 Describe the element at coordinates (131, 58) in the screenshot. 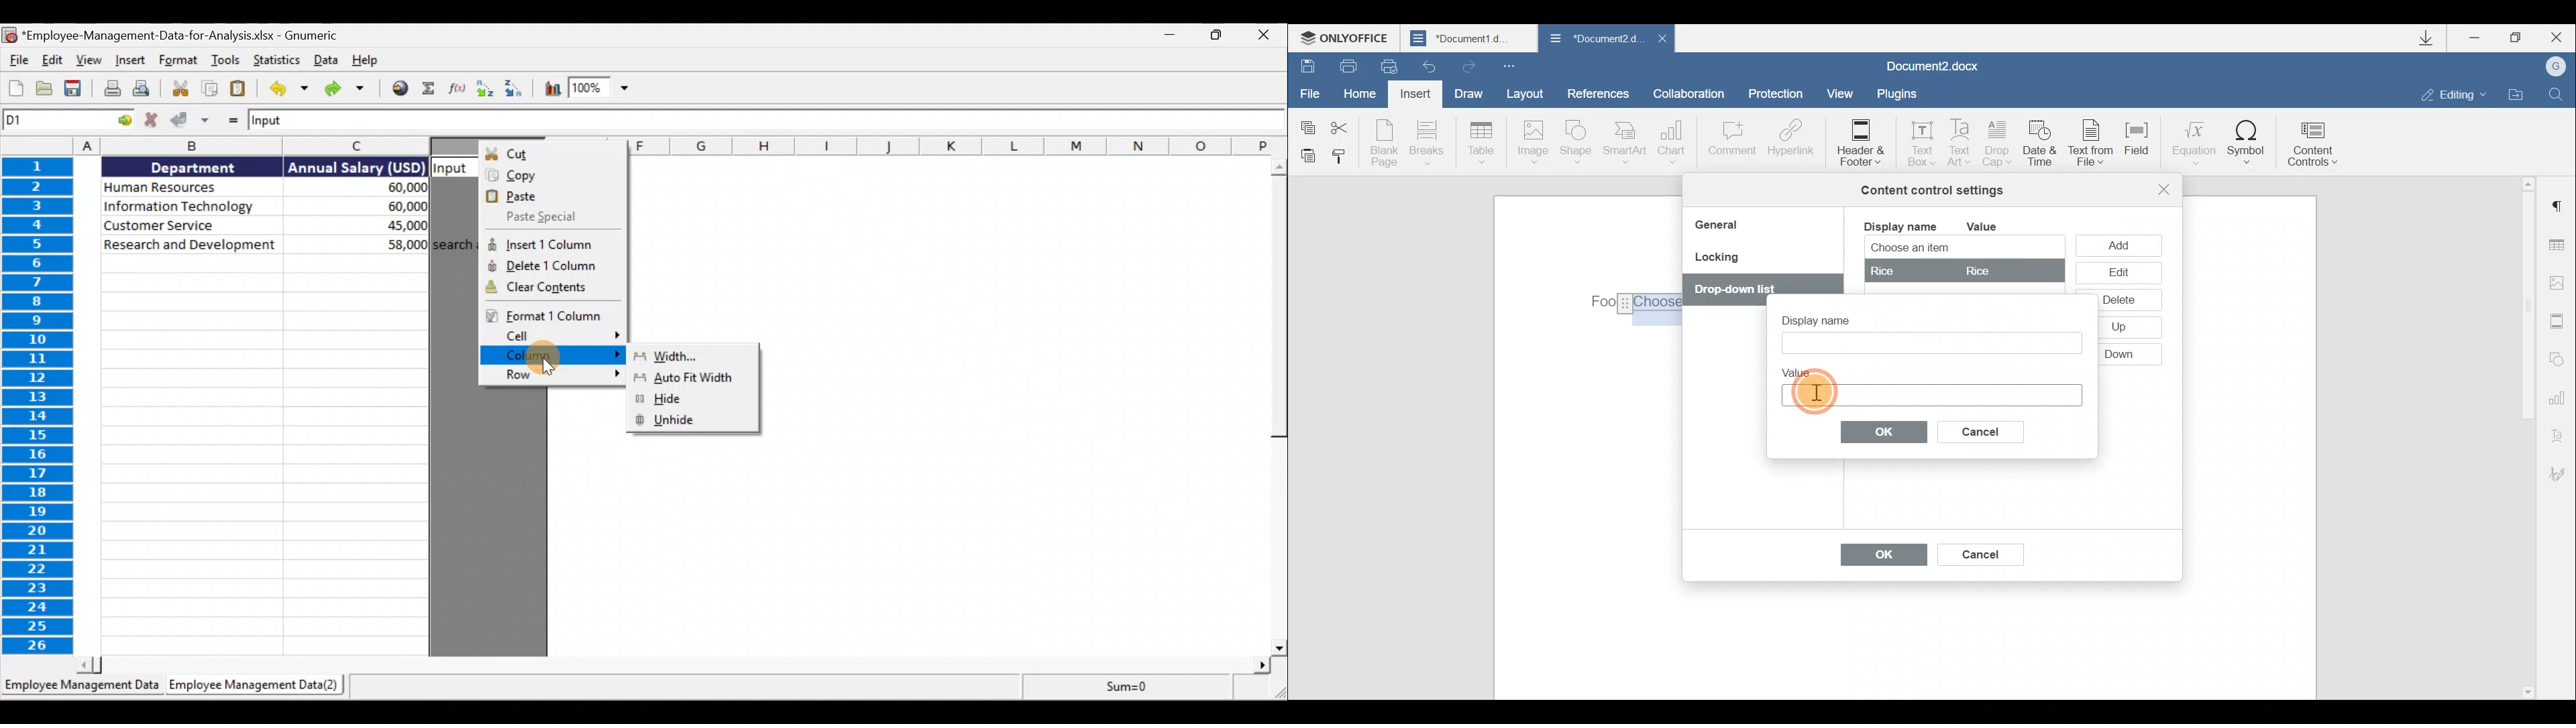

I see `Insert` at that location.